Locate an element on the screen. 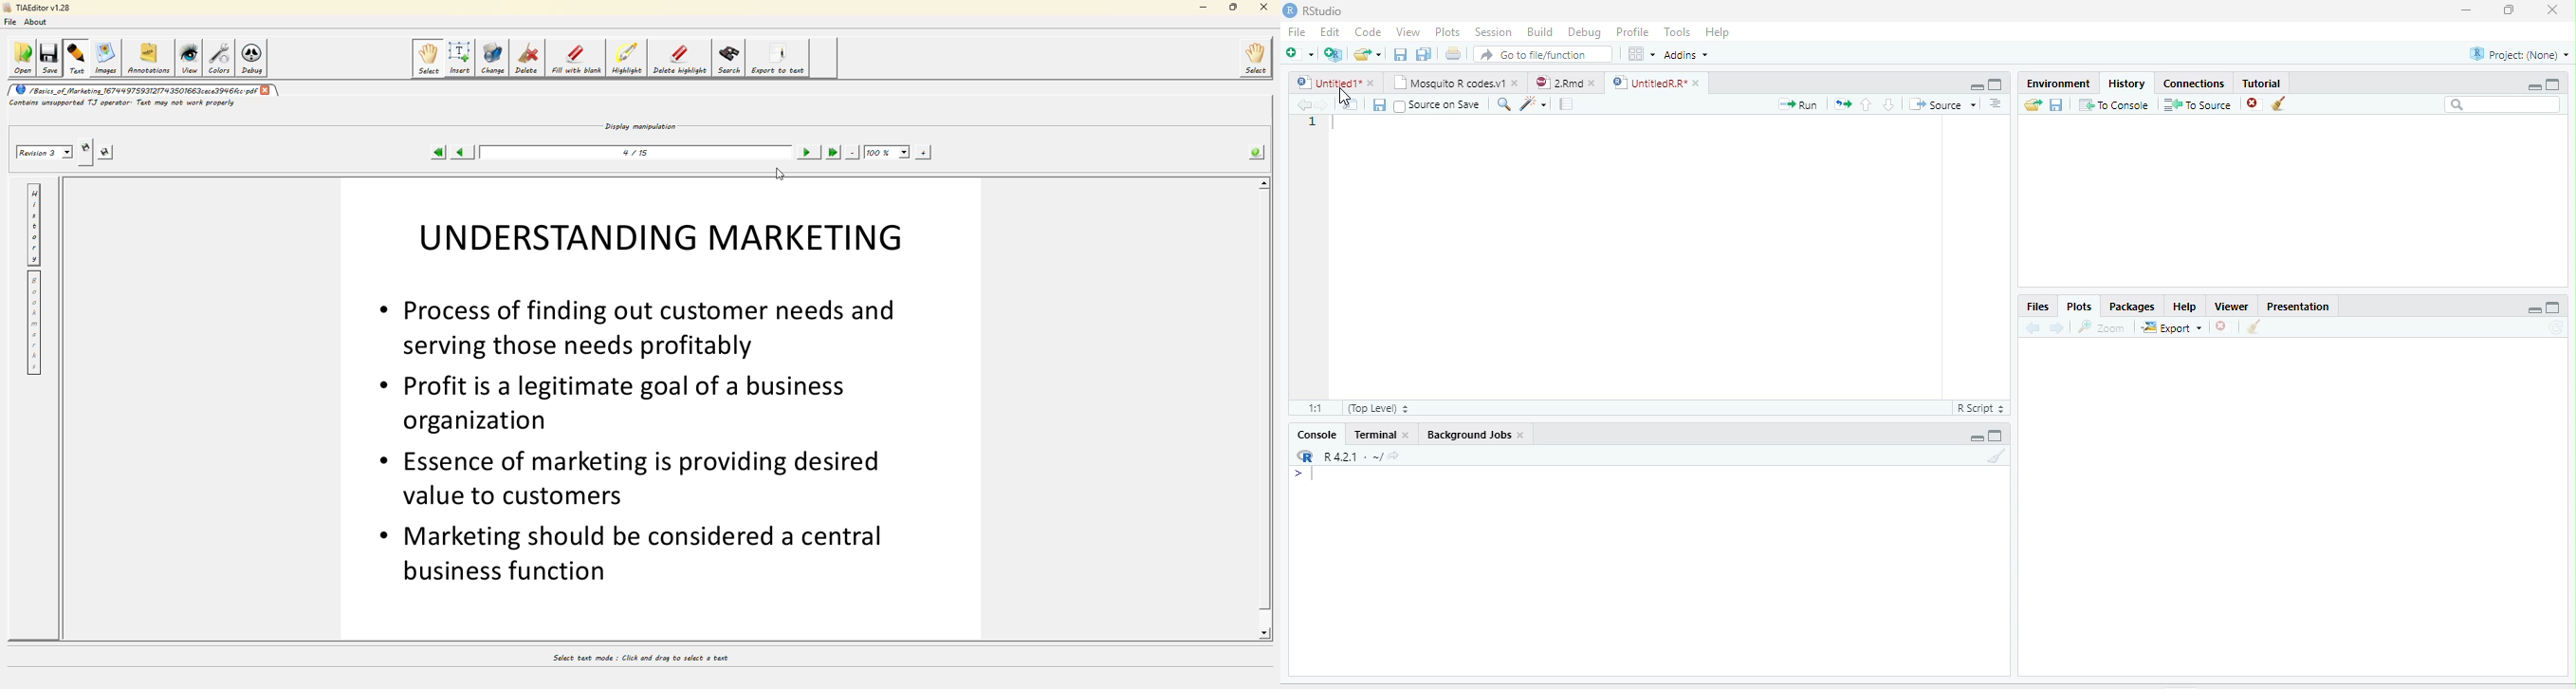  Files is located at coordinates (2038, 307).